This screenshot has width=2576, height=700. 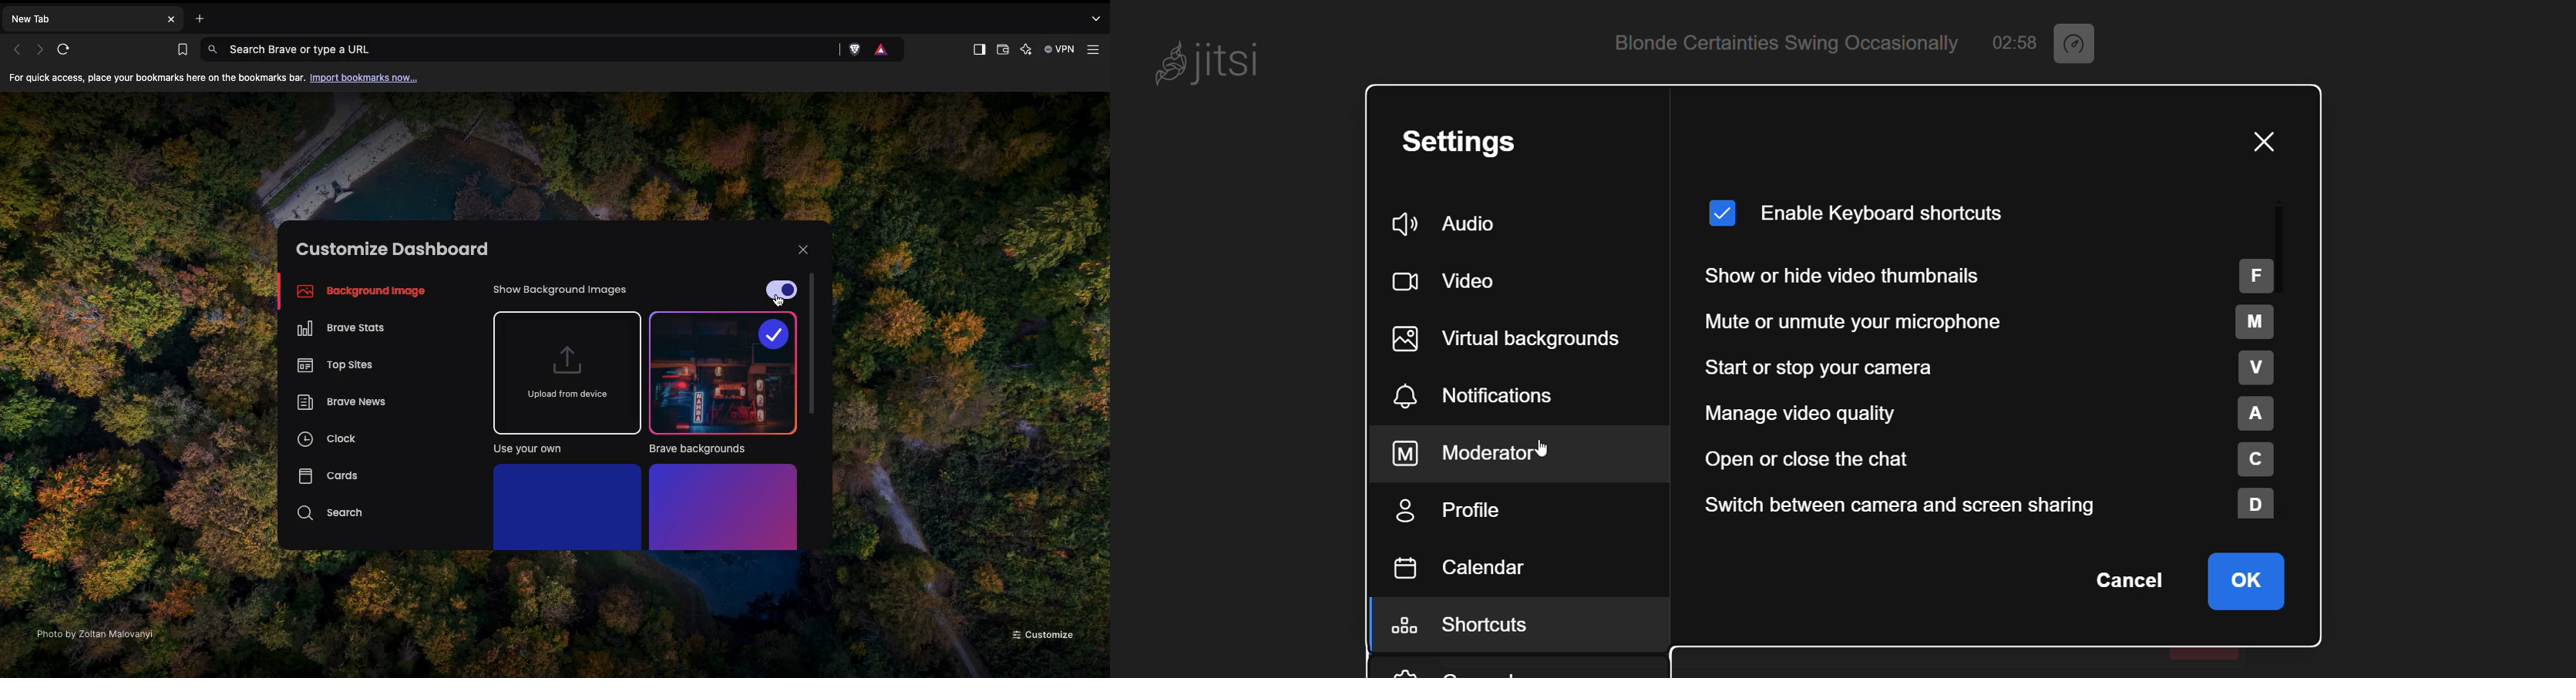 What do you see at coordinates (1093, 50) in the screenshot?
I see `Customize and control Brave` at bounding box center [1093, 50].